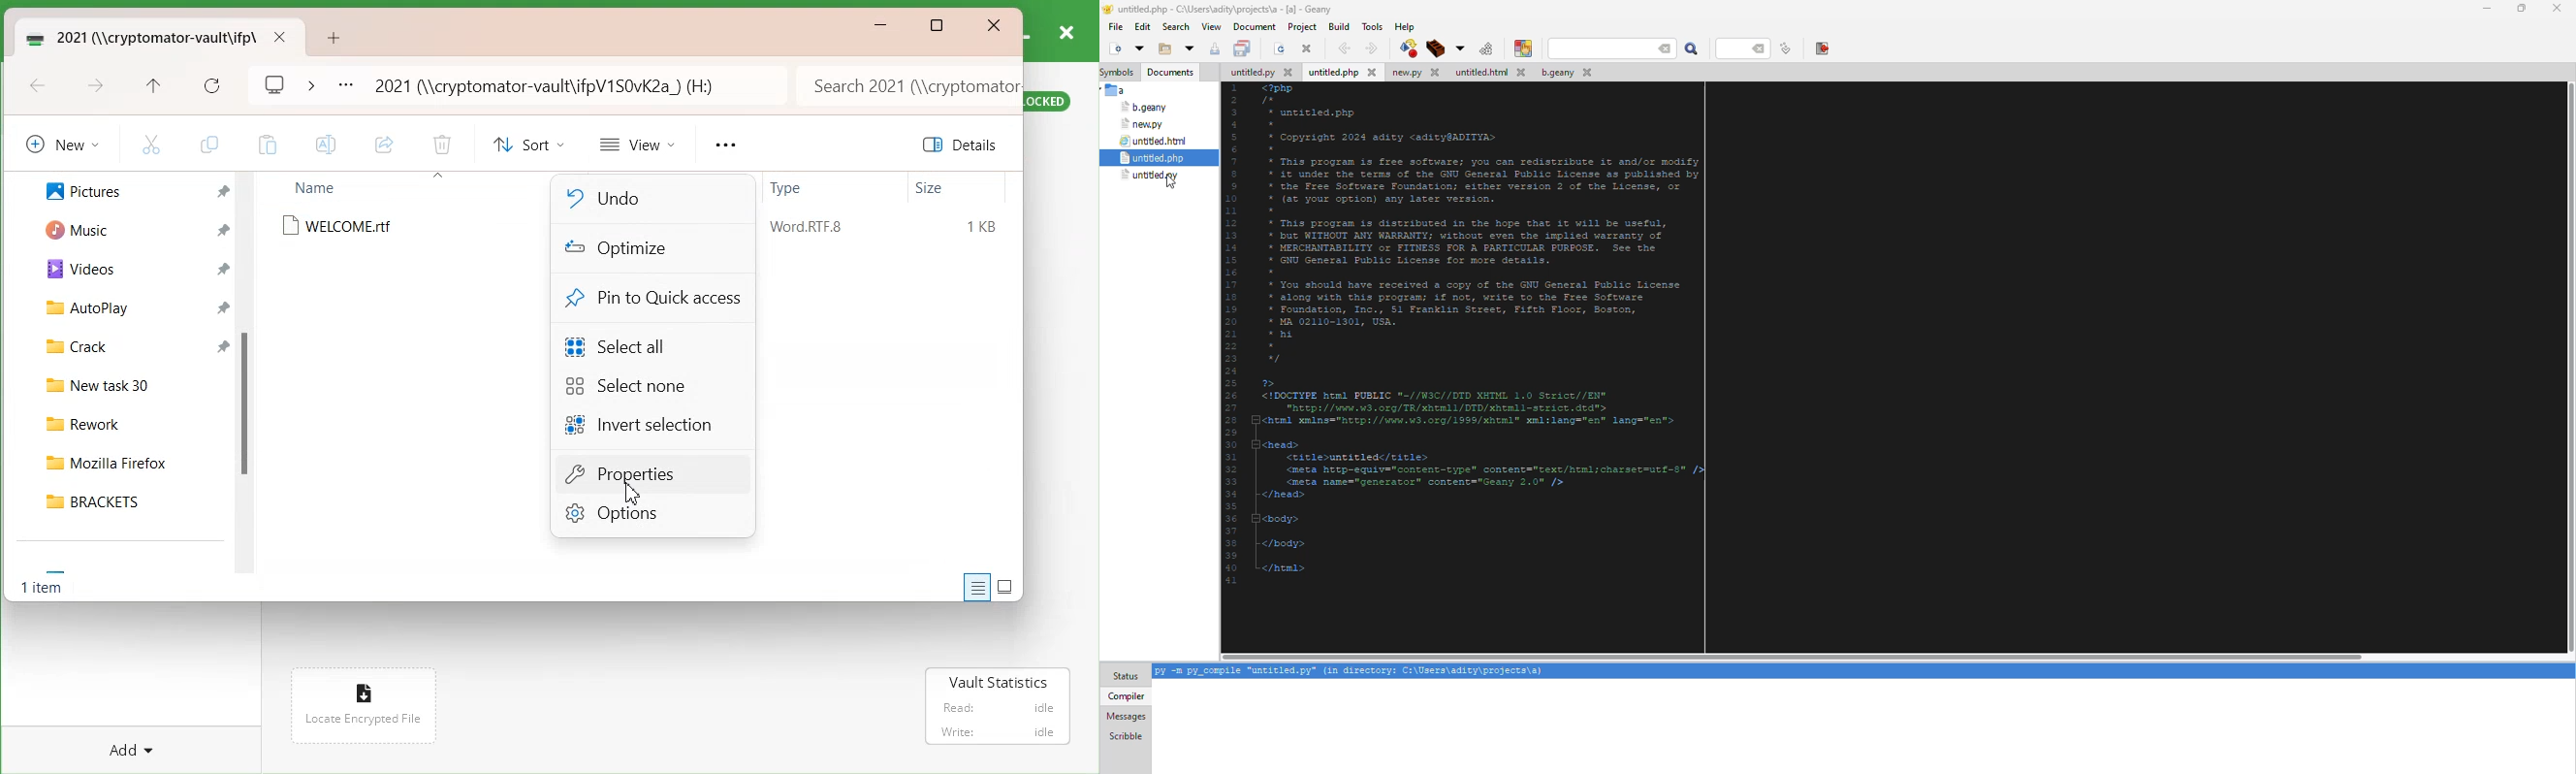  Describe the element at coordinates (345, 86) in the screenshot. I see `More` at that location.